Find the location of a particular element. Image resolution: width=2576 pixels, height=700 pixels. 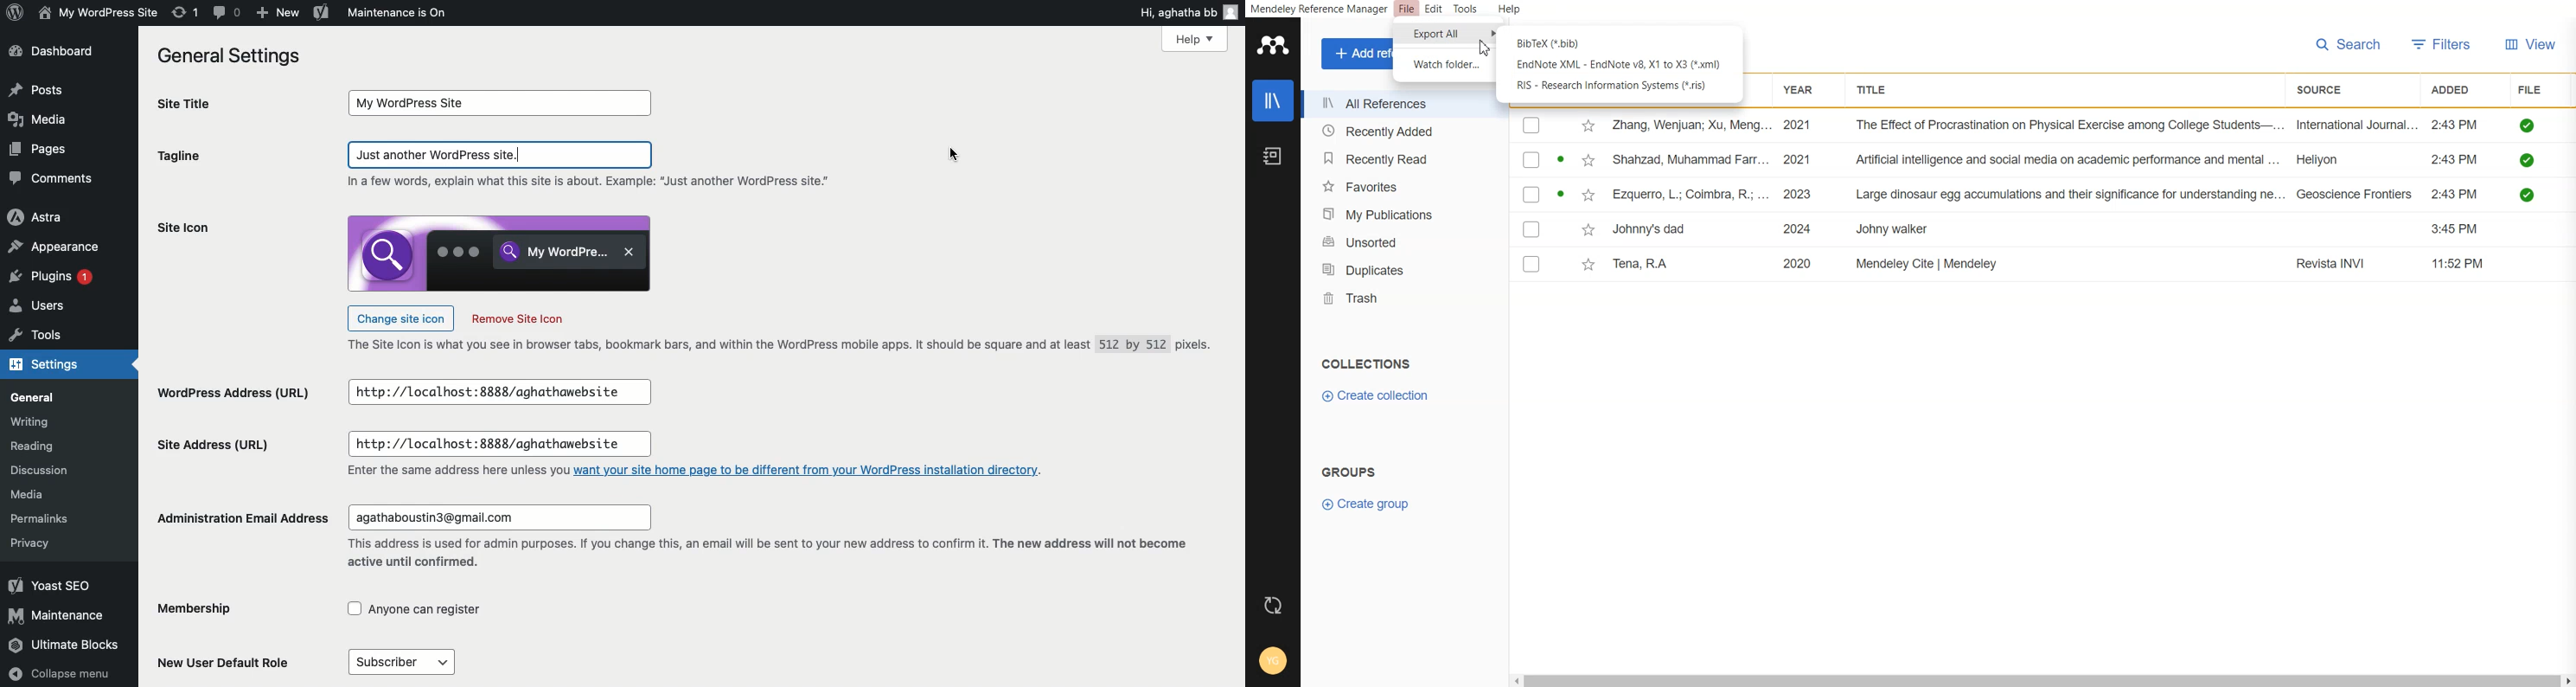

cursor is located at coordinates (1489, 48).